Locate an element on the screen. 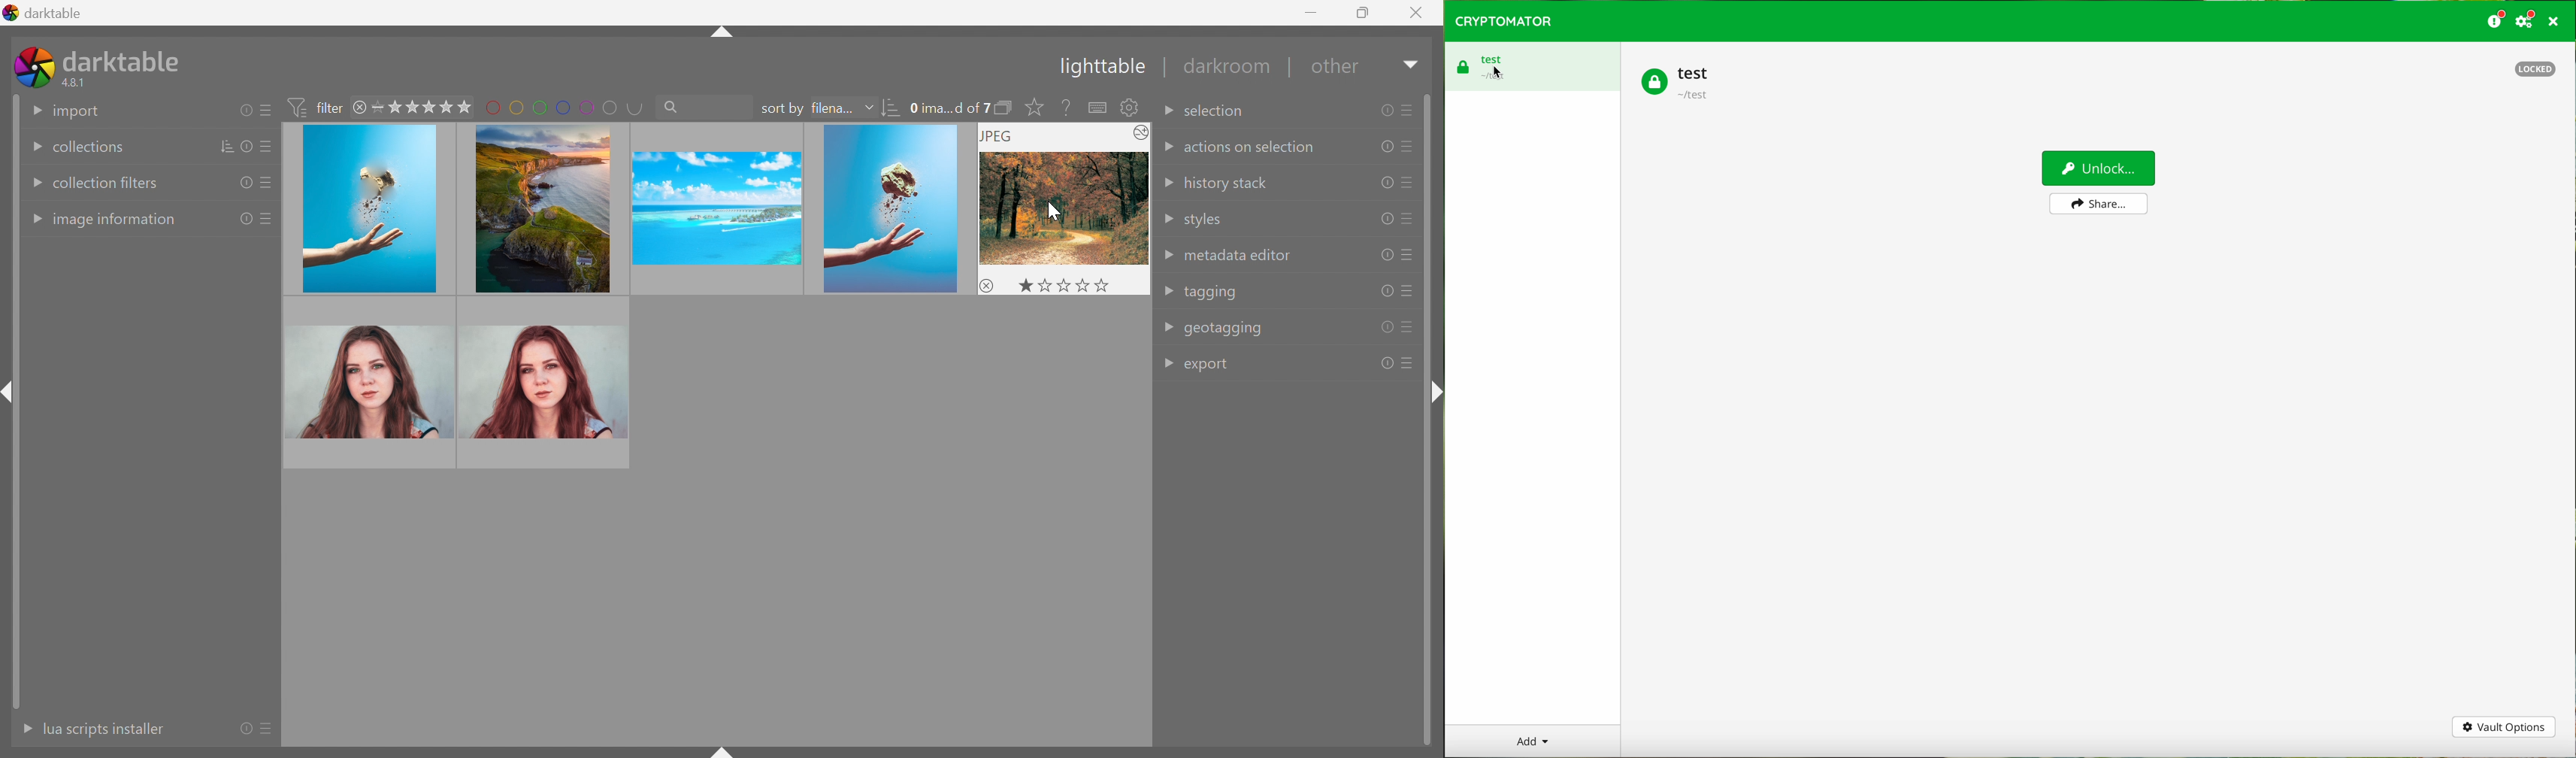 Image resolution: width=2576 pixels, height=784 pixels. presets is located at coordinates (264, 185).